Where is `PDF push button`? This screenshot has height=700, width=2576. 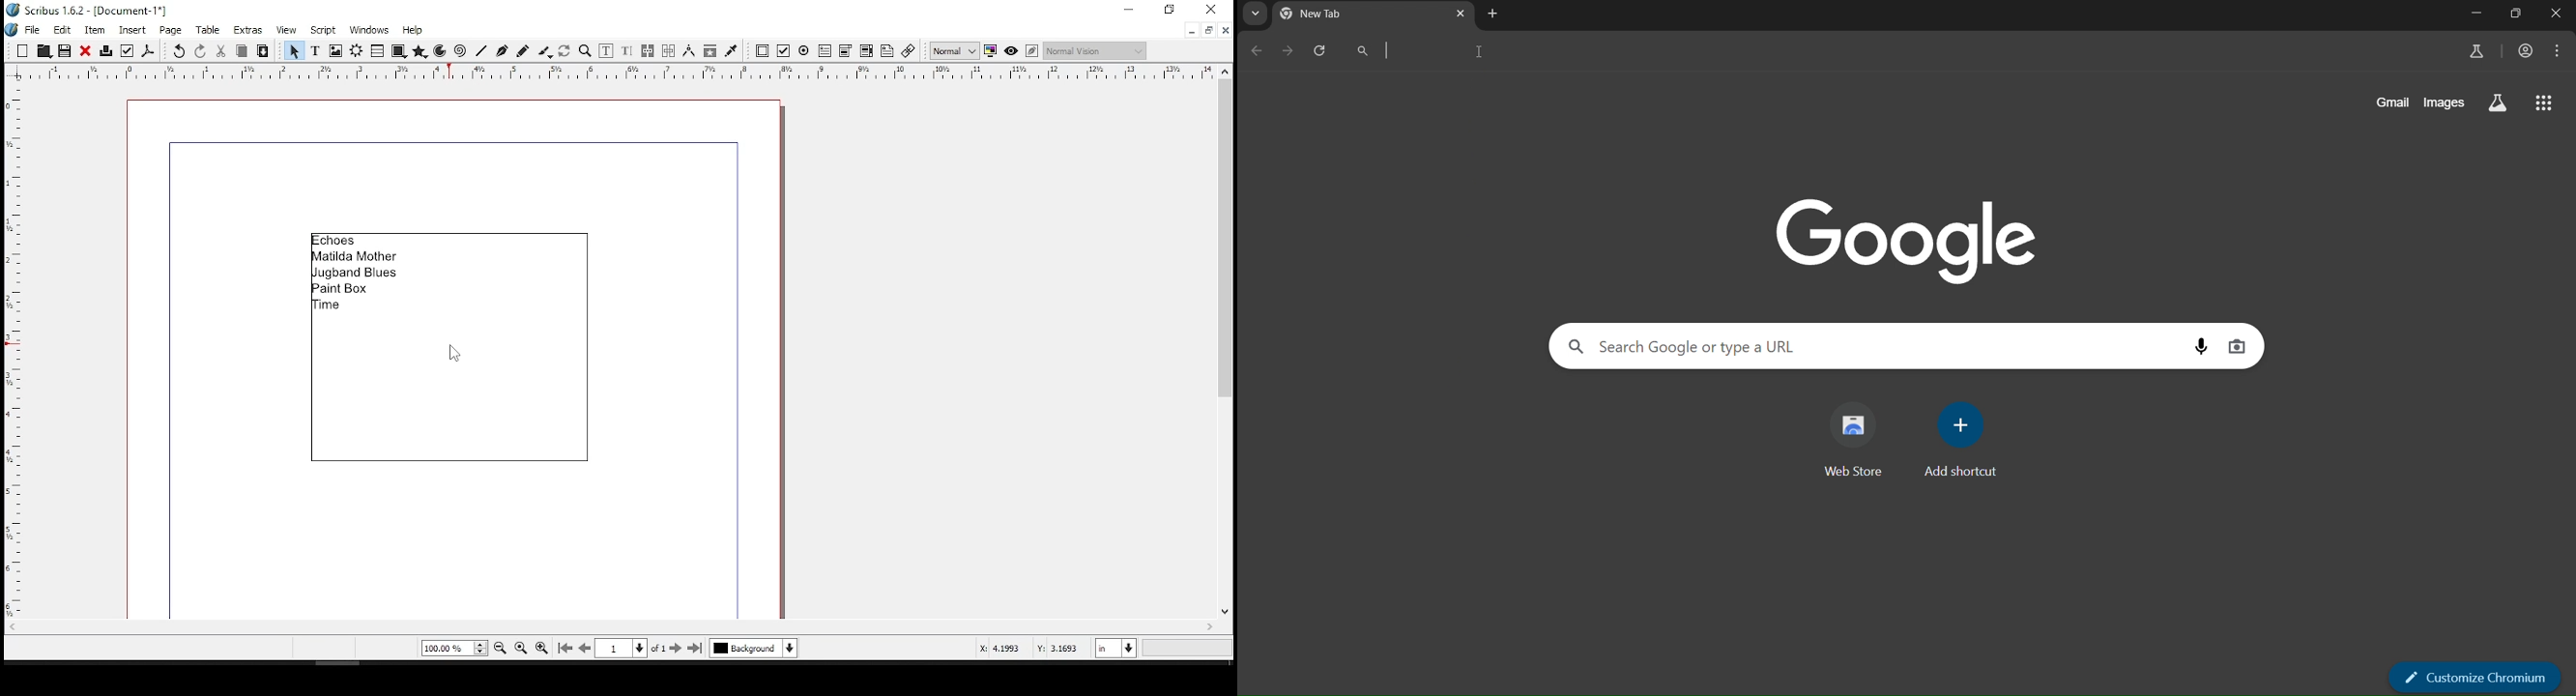 PDF push button is located at coordinates (763, 50).